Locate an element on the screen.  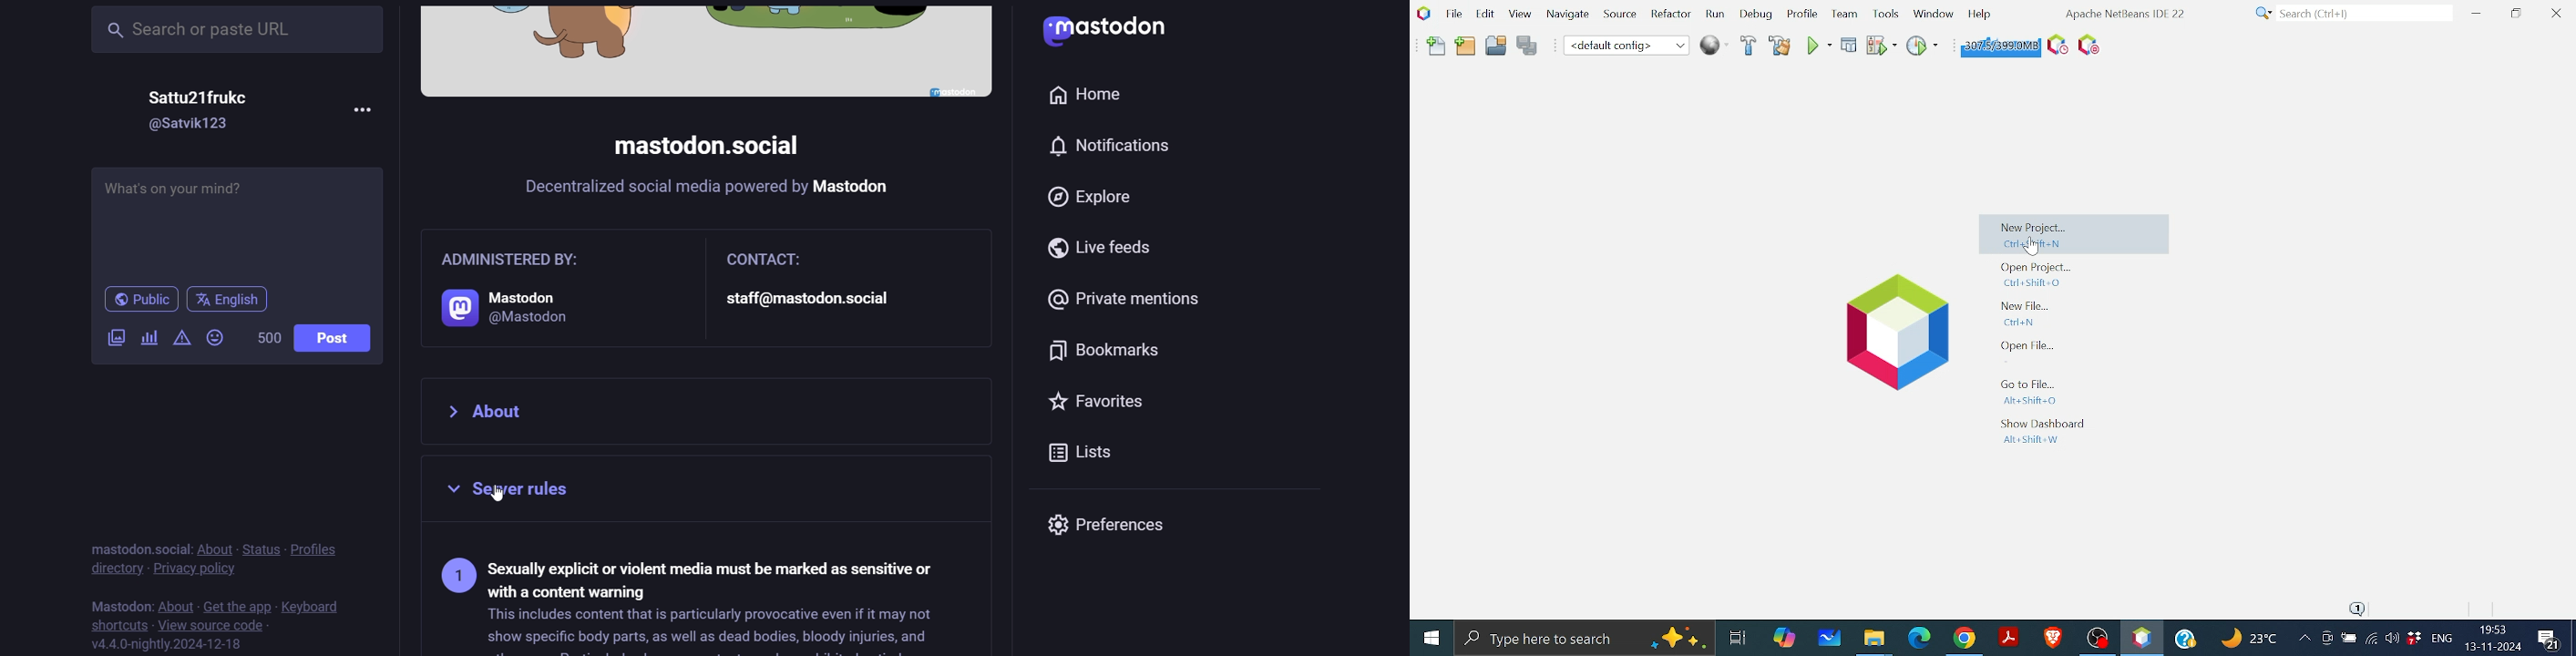
poll is located at coordinates (149, 340).